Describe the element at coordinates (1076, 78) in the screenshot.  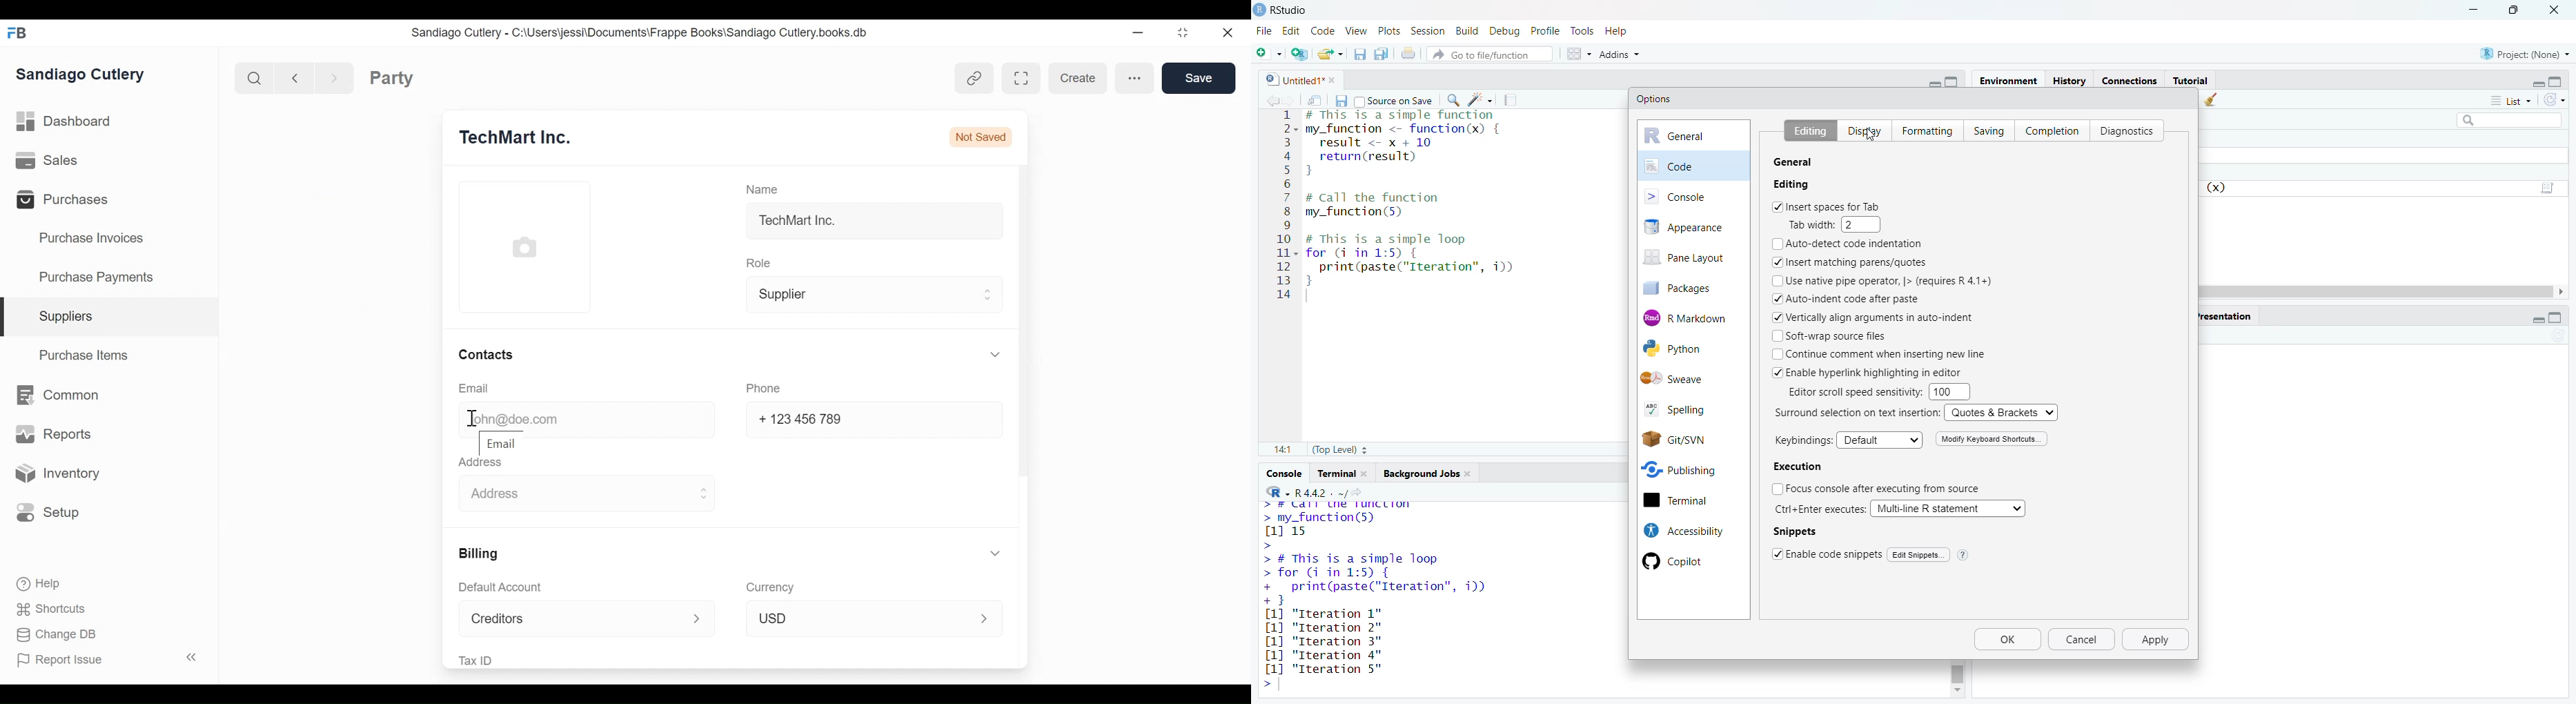
I see `Create` at that location.